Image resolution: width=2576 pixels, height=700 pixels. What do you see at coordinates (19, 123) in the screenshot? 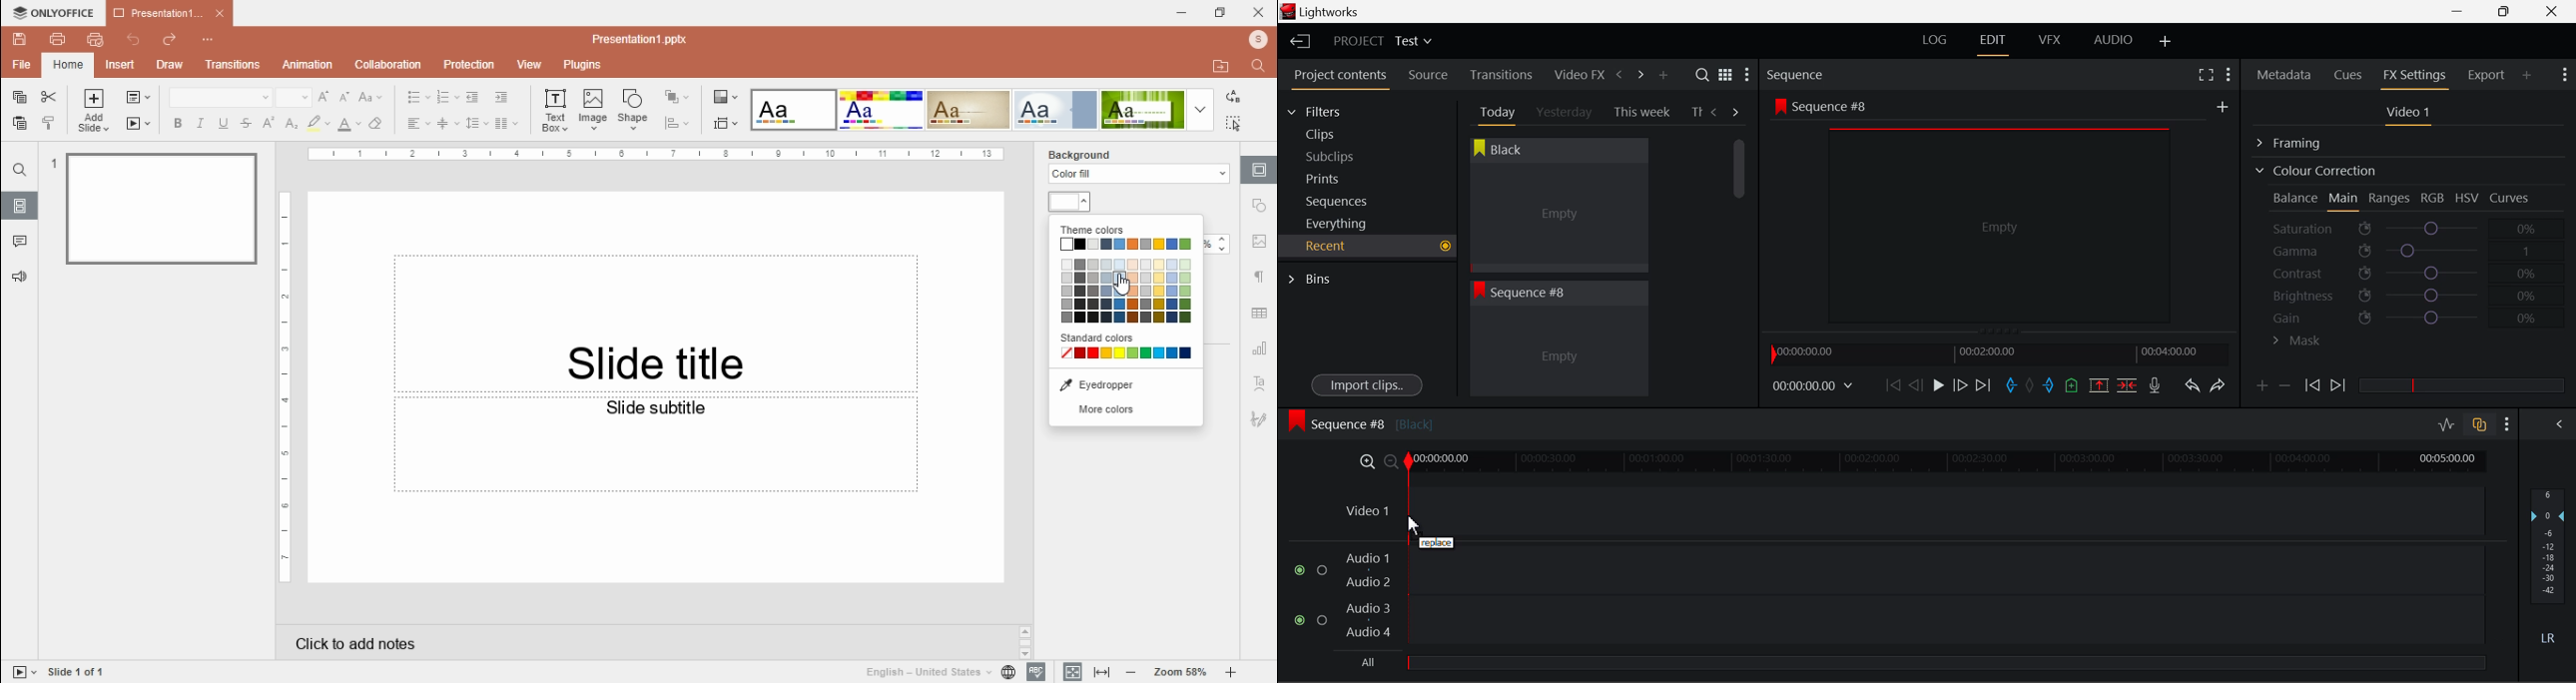
I see `paste` at bounding box center [19, 123].